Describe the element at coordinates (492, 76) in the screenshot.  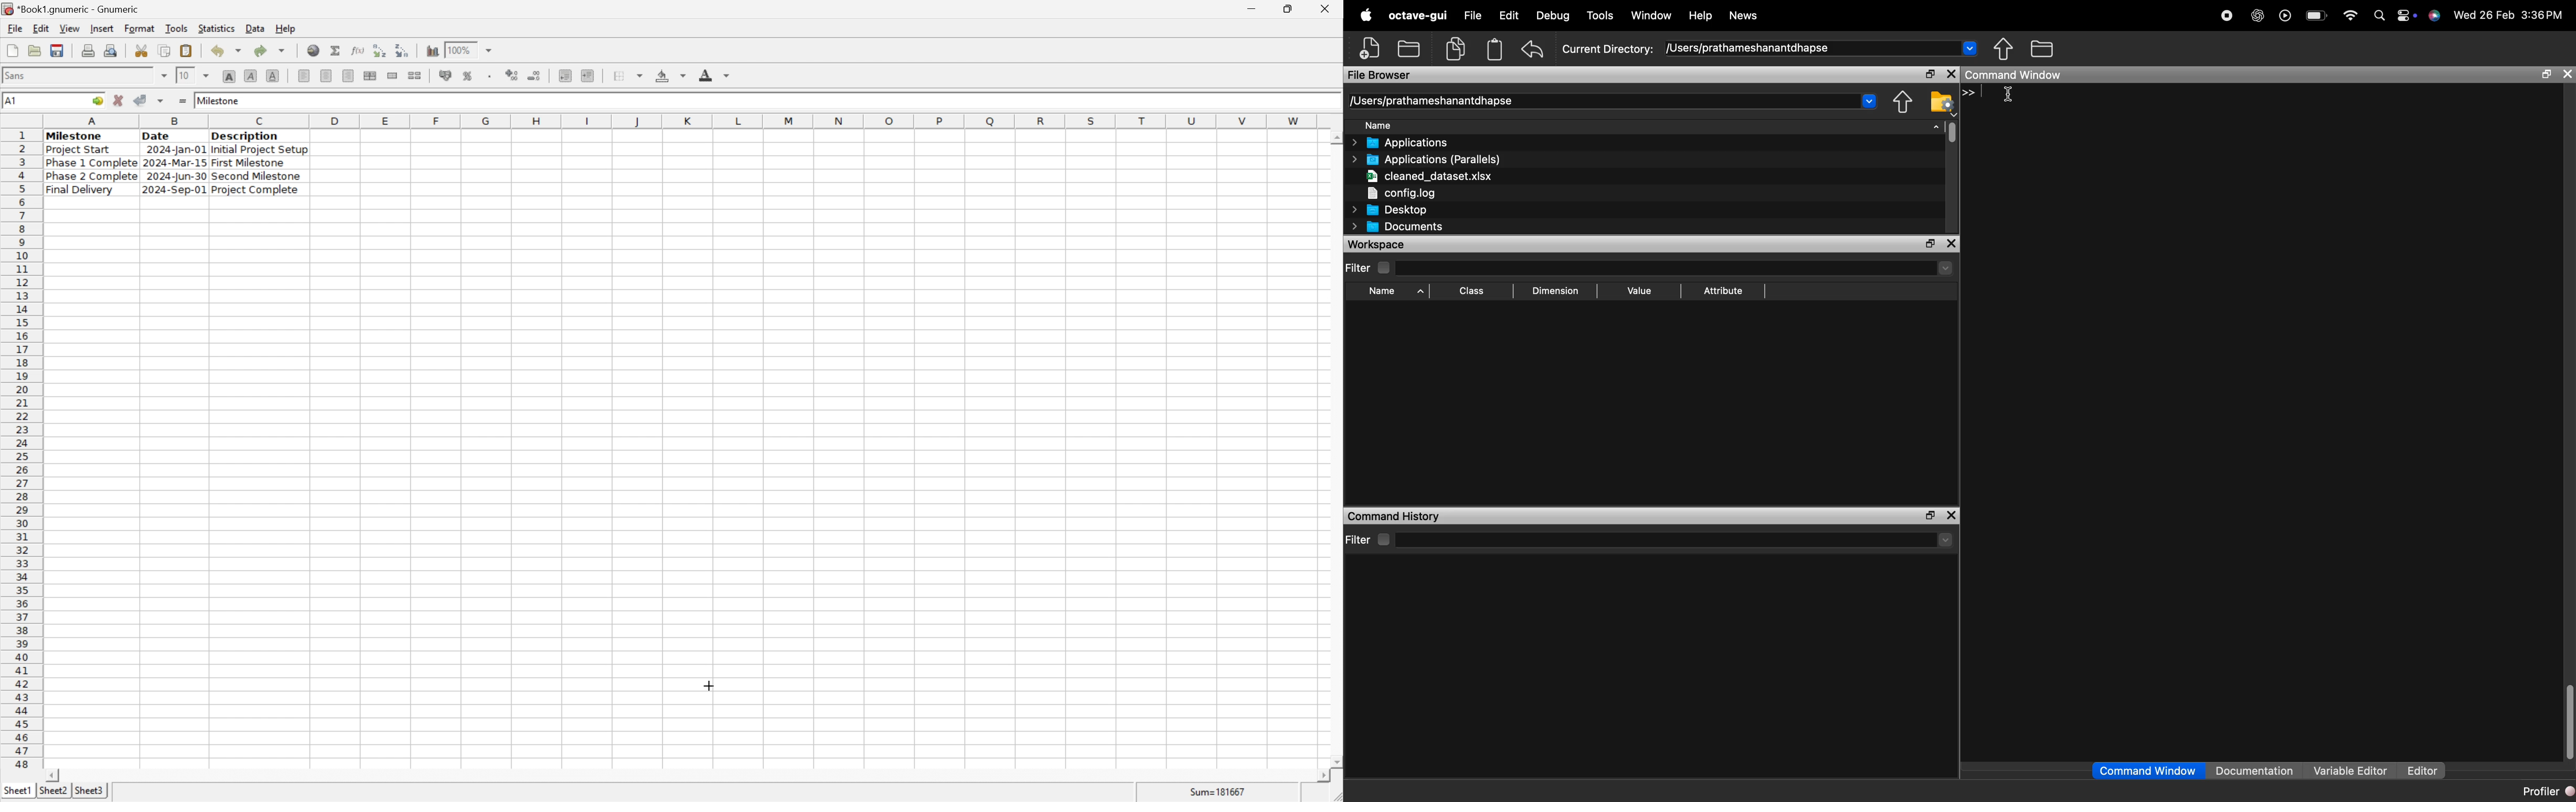
I see `Set the format of the selected cells to include a thousands separator` at that location.